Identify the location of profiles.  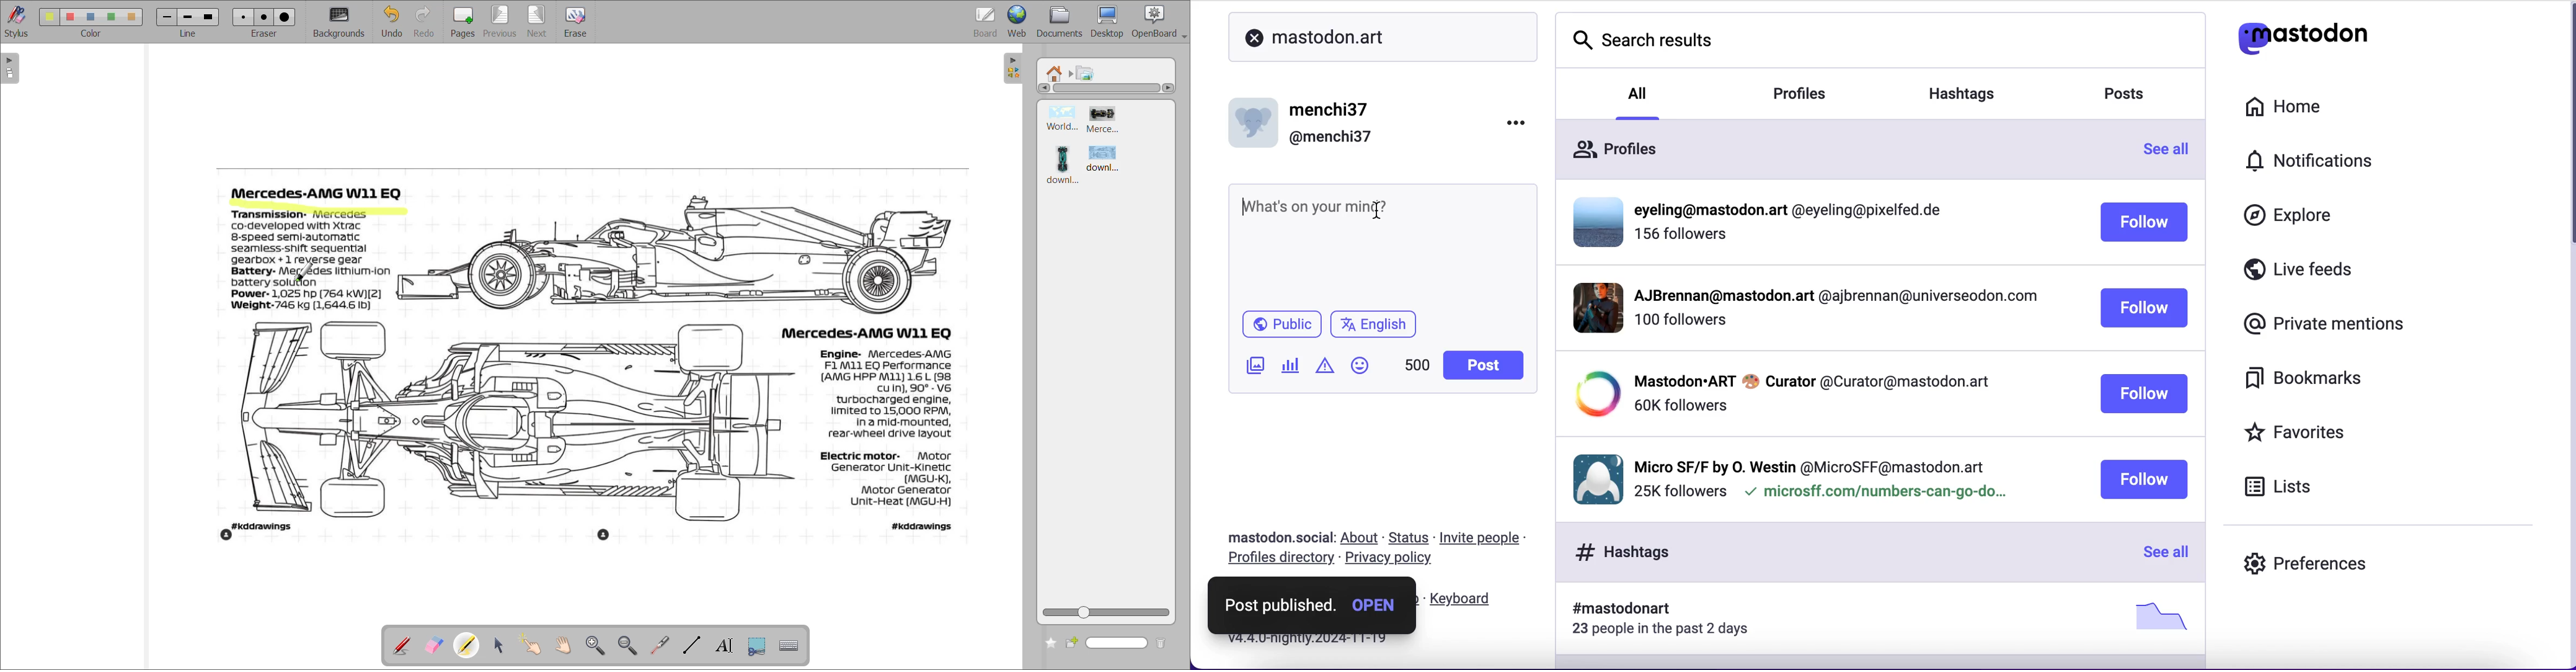
(1817, 95).